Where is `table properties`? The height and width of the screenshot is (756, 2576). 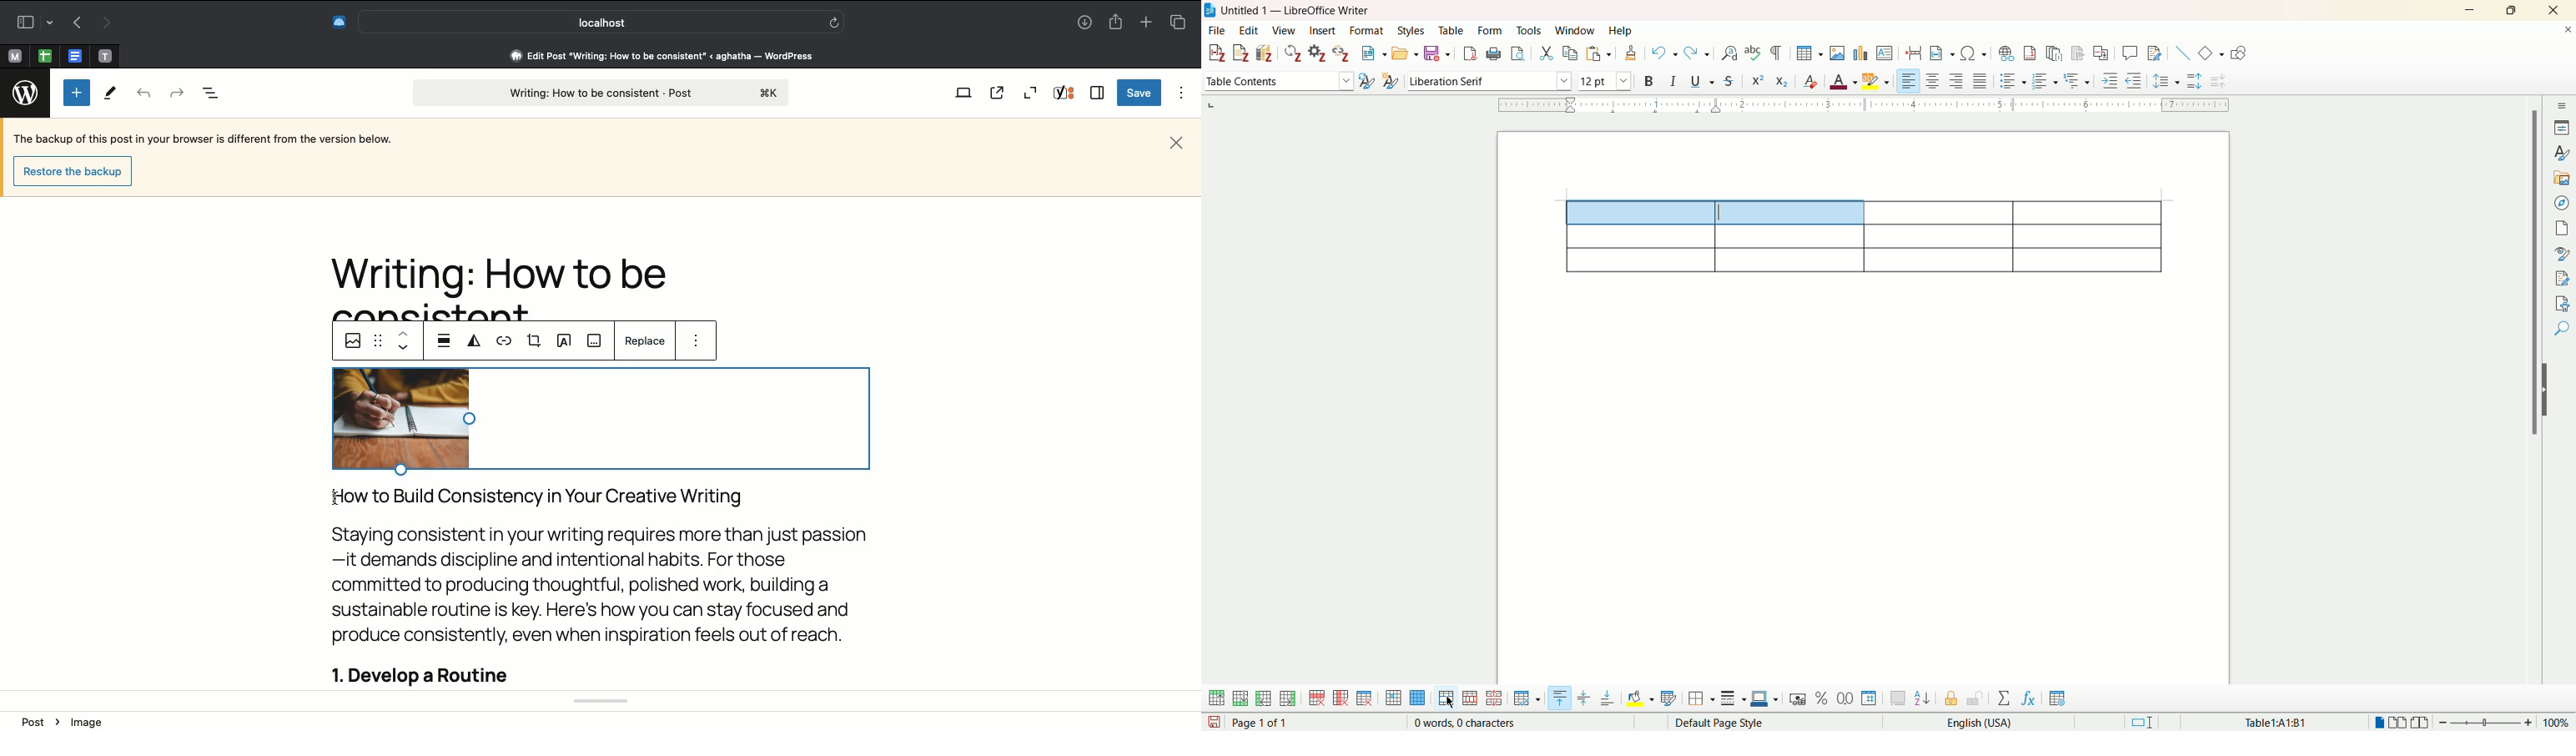 table properties is located at coordinates (2056, 699).